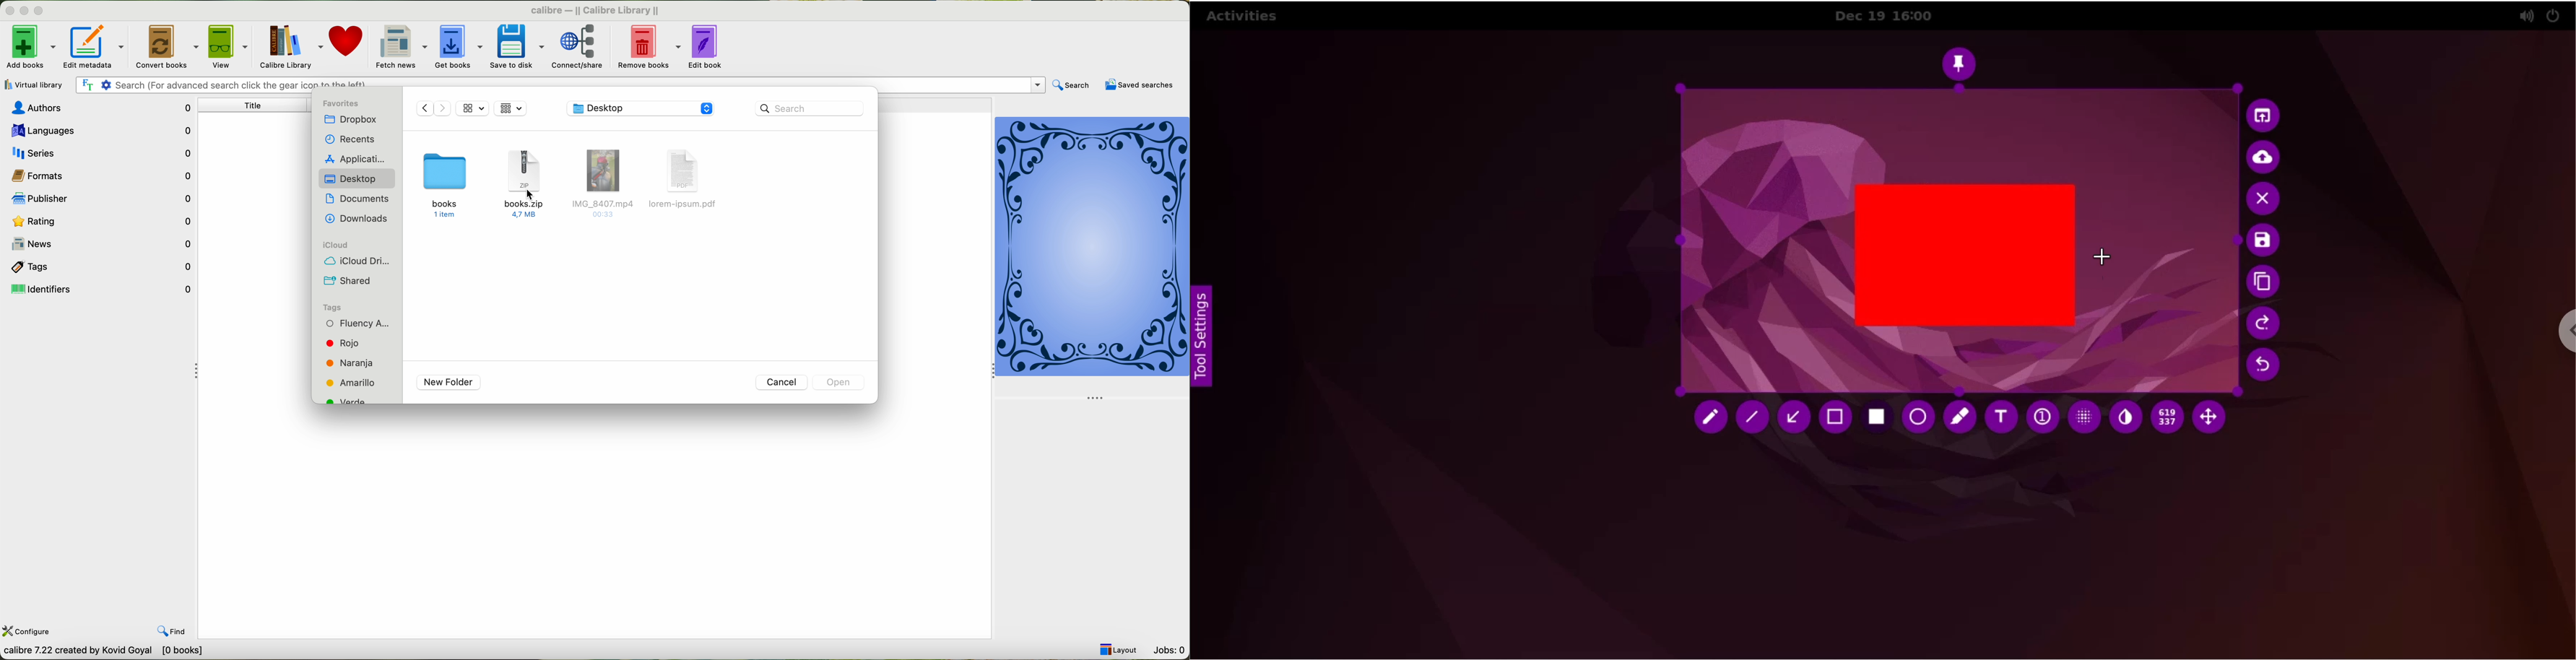 The width and height of the screenshot is (2576, 672). I want to click on languages, so click(98, 132).